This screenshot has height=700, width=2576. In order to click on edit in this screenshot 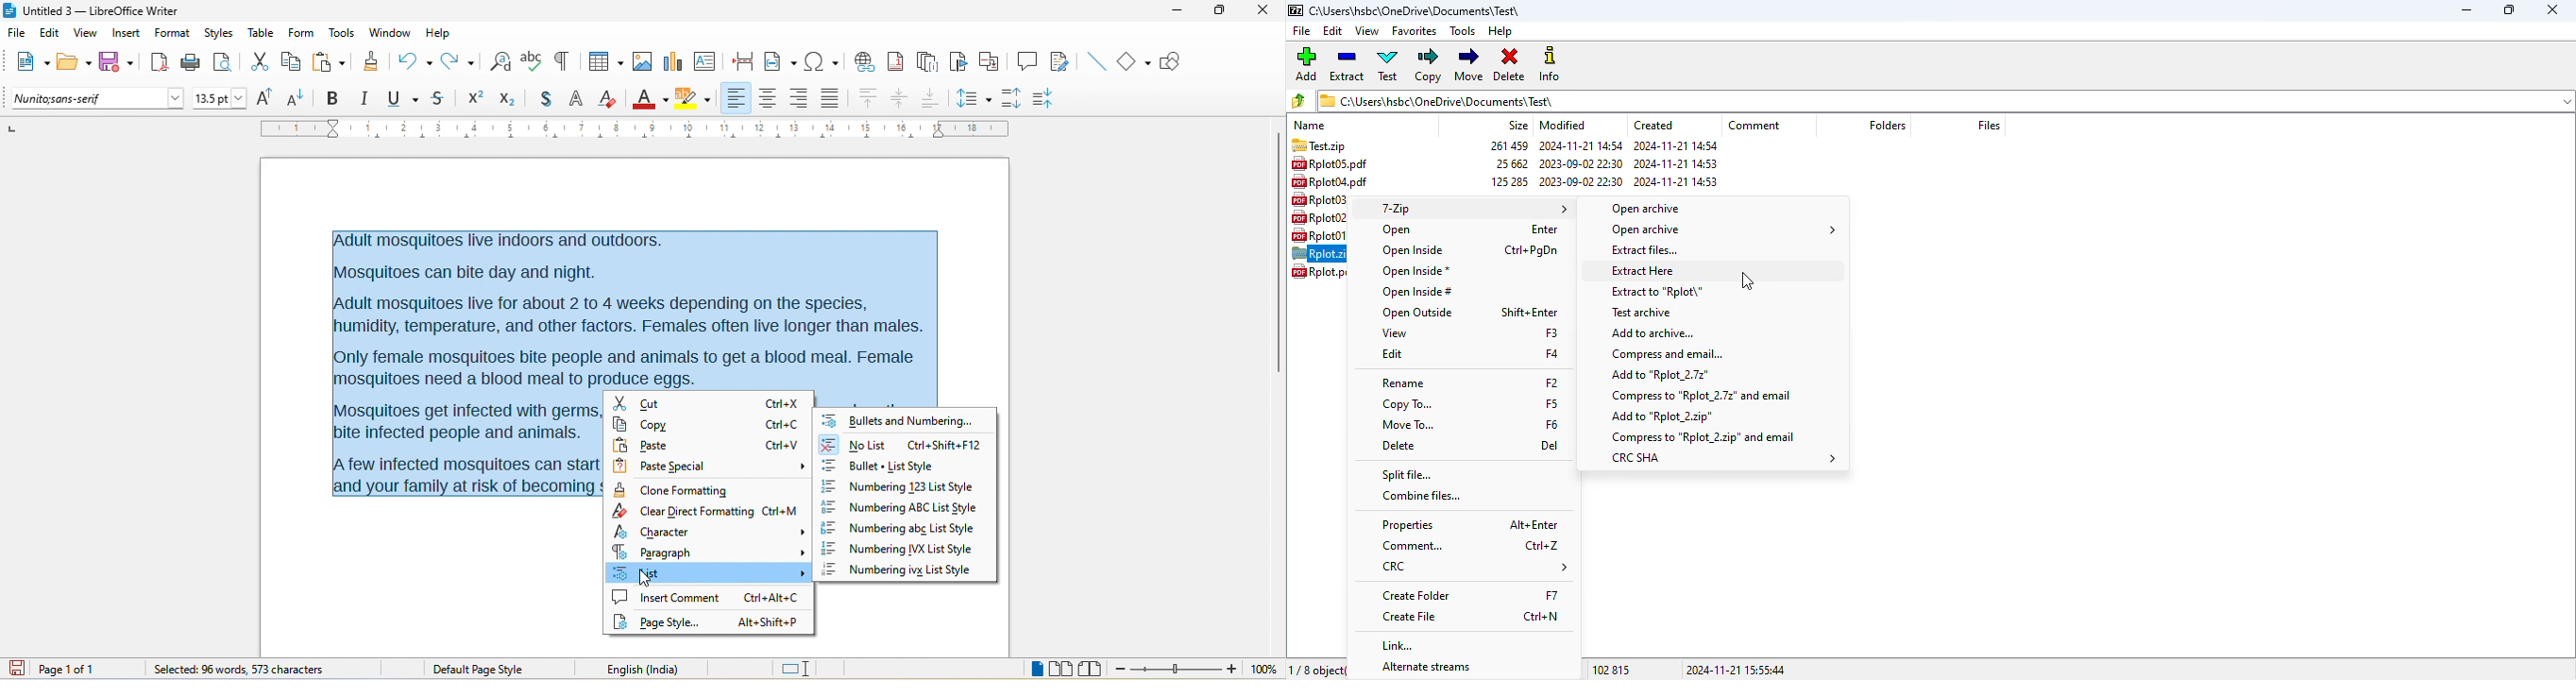, I will do `click(1392, 354)`.